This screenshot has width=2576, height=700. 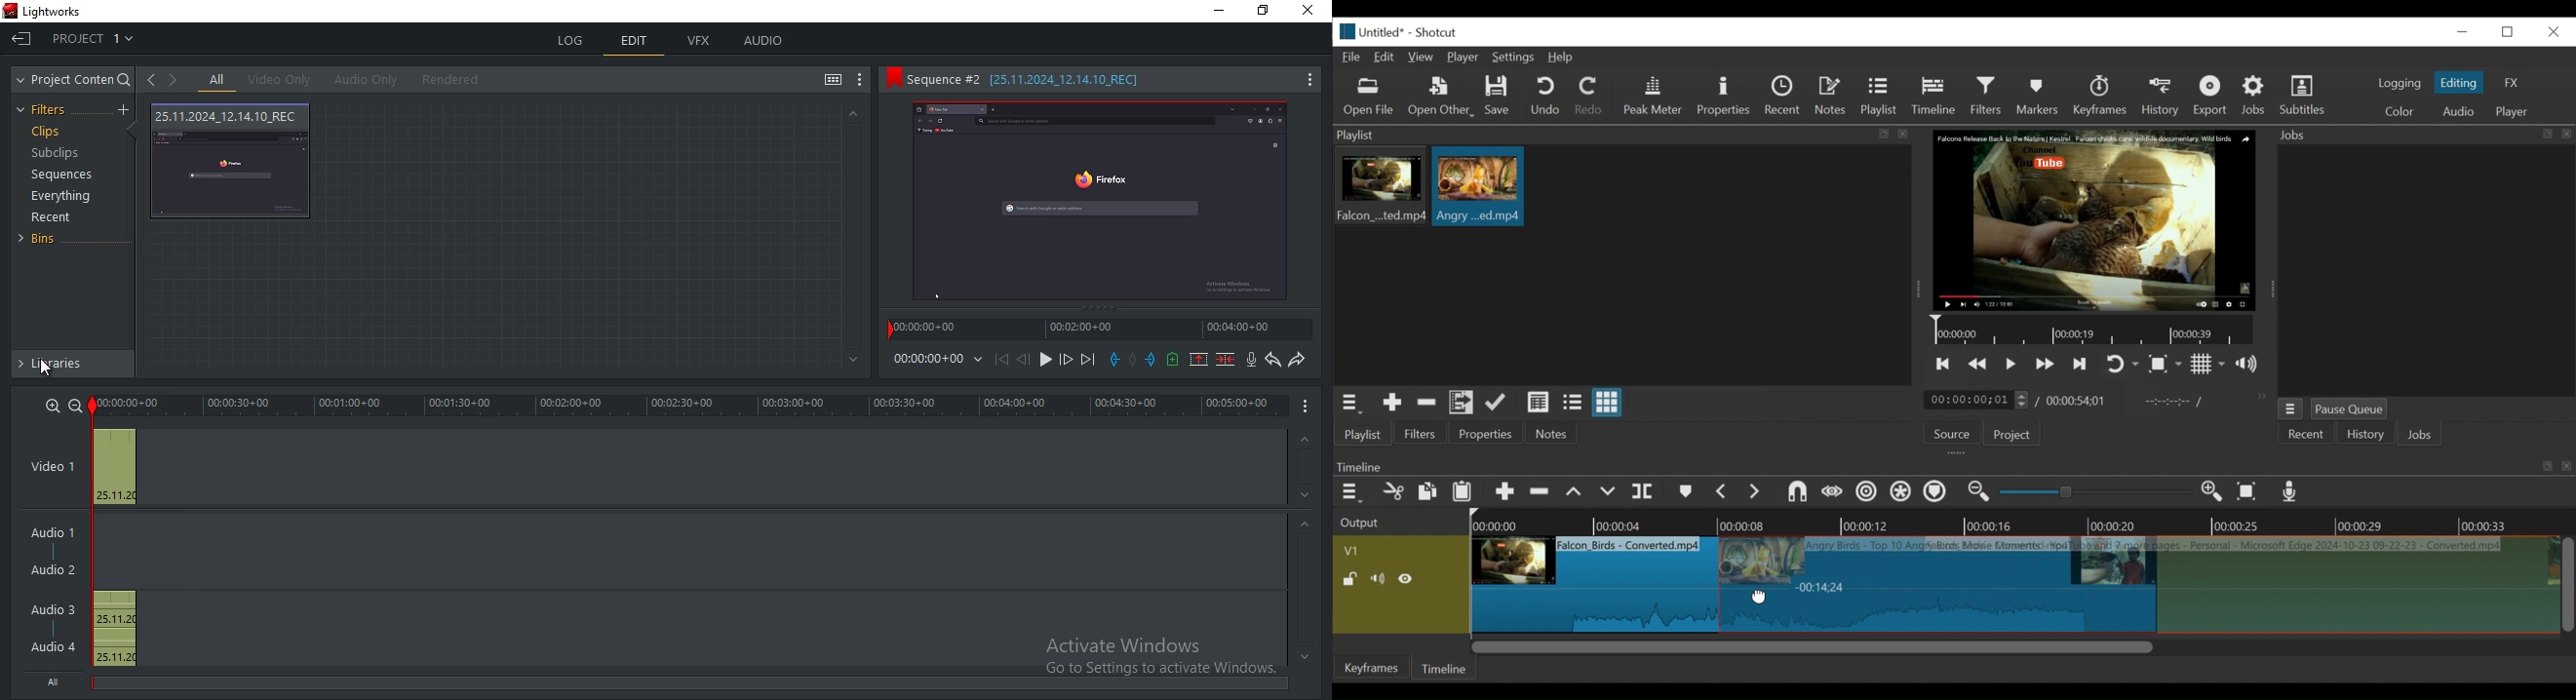 I want to click on cursor, so click(x=48, y=370).